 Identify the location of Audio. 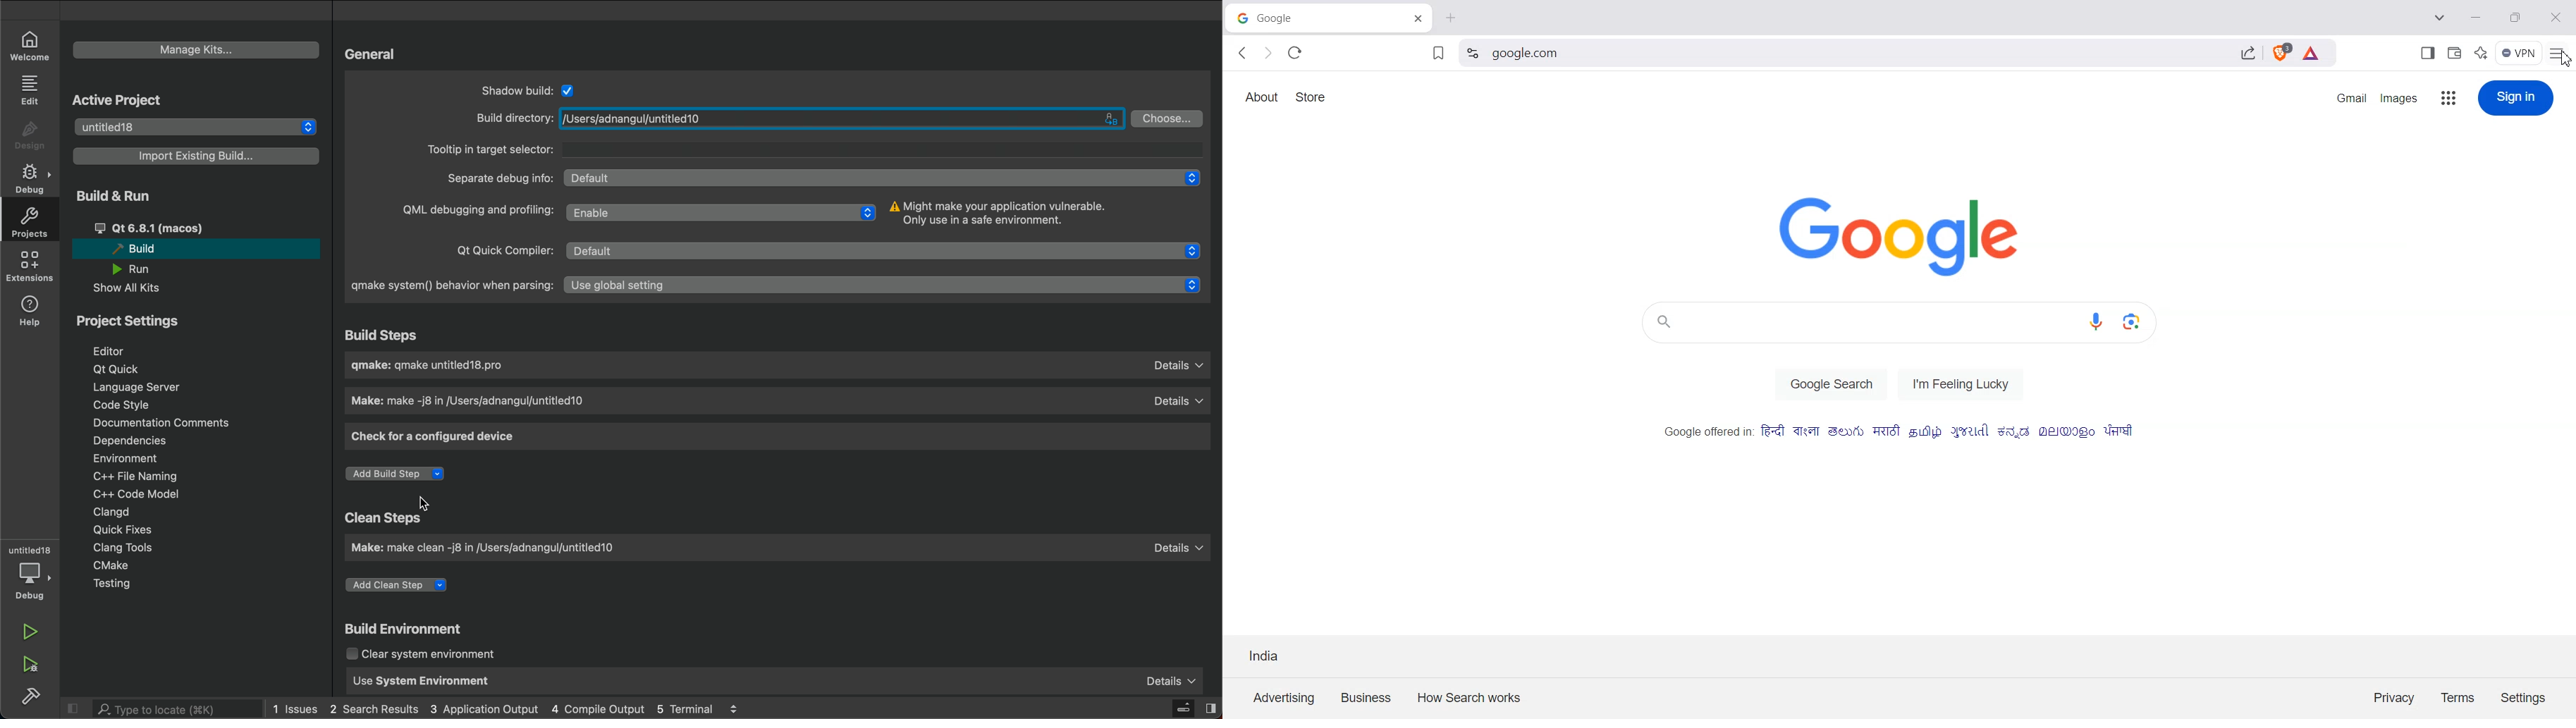
(2100, 322).